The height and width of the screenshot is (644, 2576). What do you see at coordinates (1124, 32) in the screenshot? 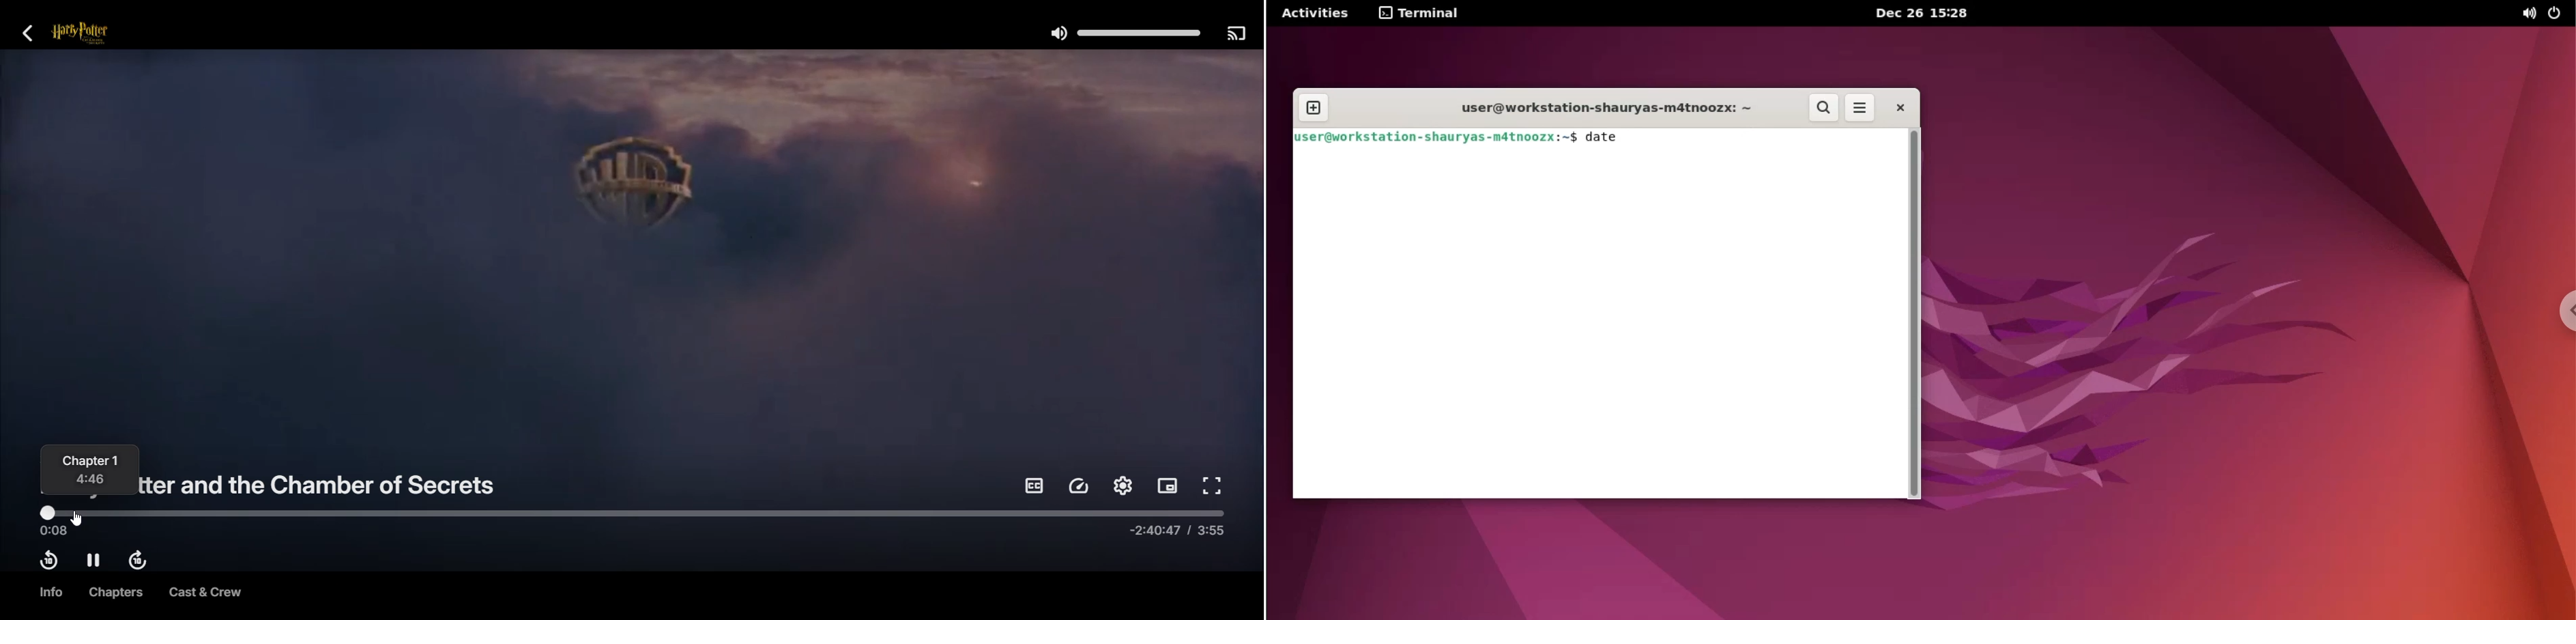
I see `Set Volume` at bounding box center [1124, 32].